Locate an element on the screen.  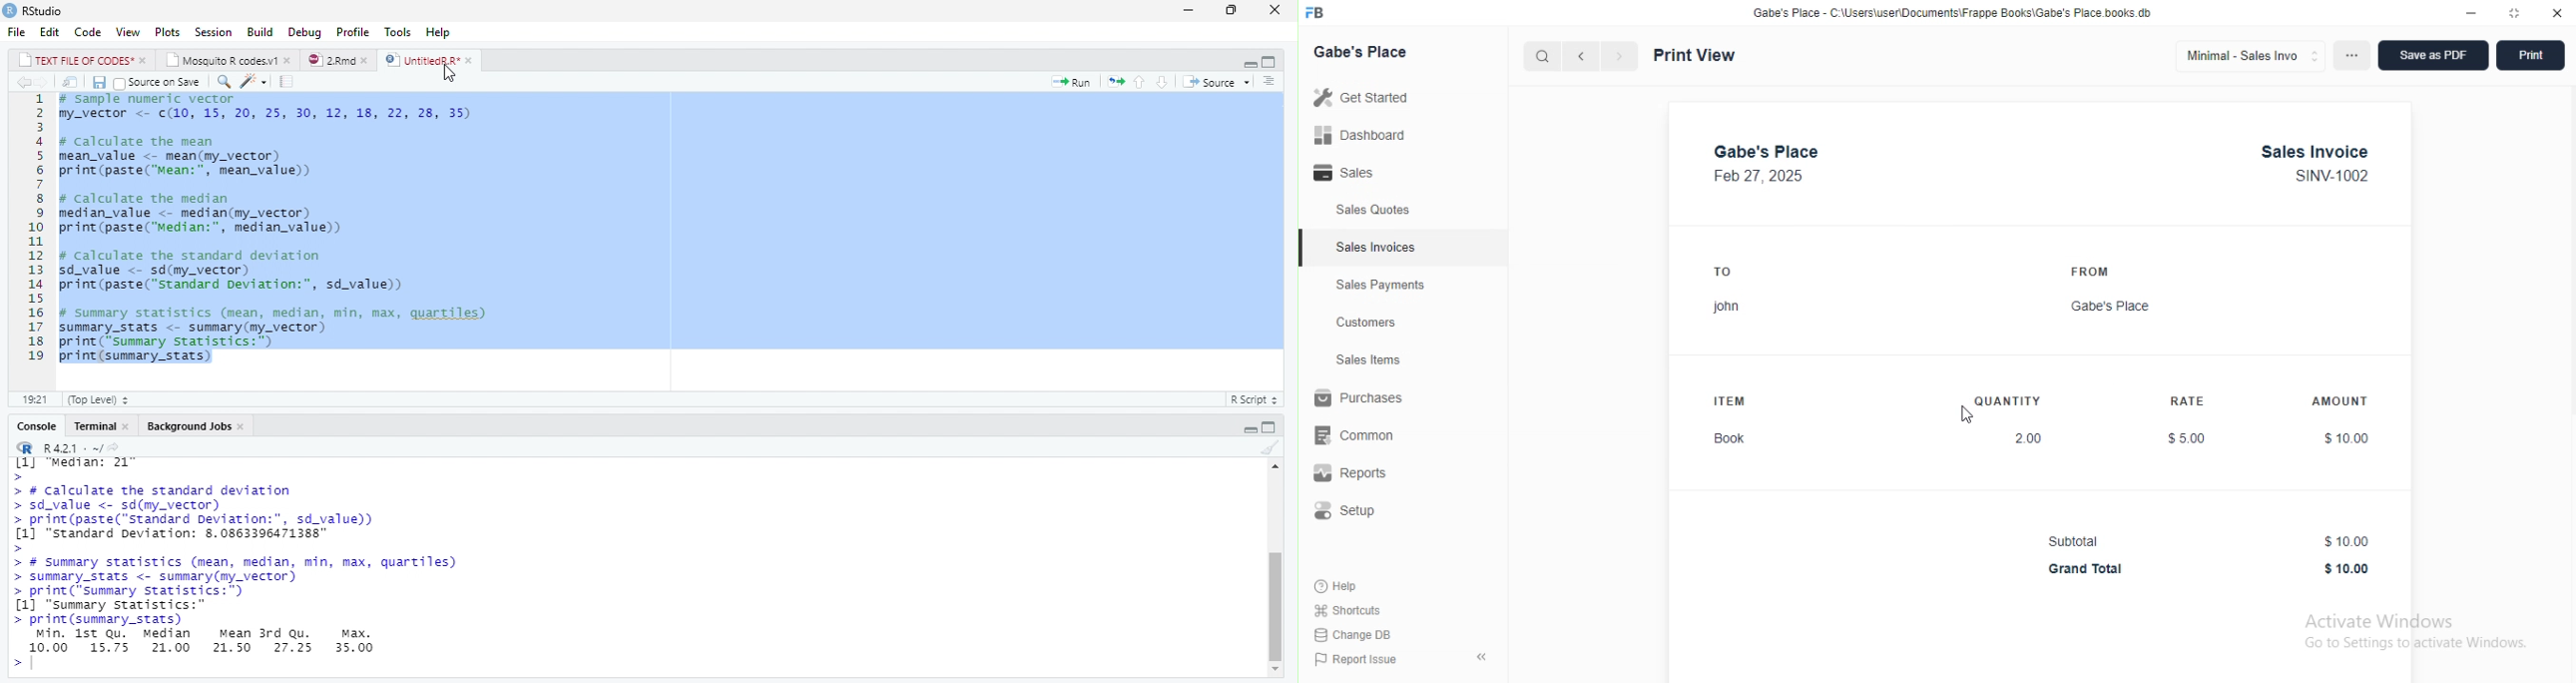
back is located at coordinates (23, 83).